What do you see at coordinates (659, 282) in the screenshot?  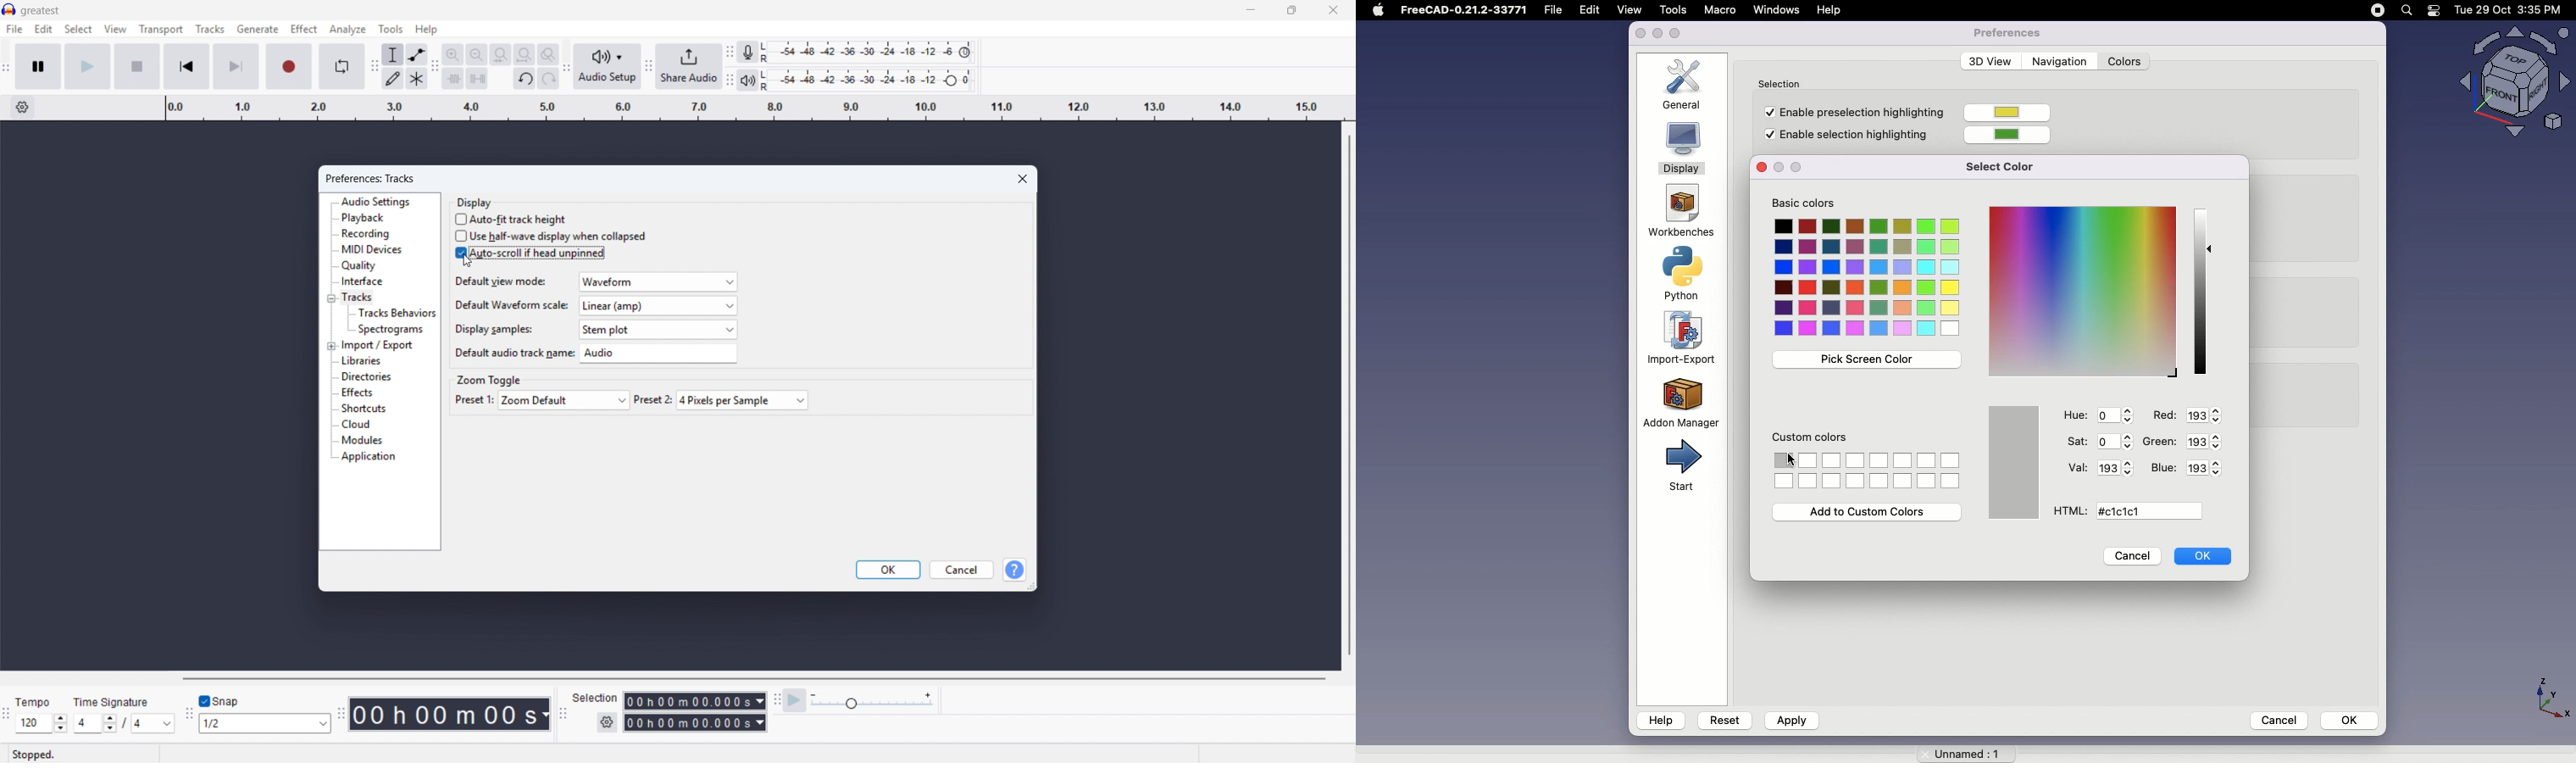 I see `Default view mode ` at bounding box center [659, 282].